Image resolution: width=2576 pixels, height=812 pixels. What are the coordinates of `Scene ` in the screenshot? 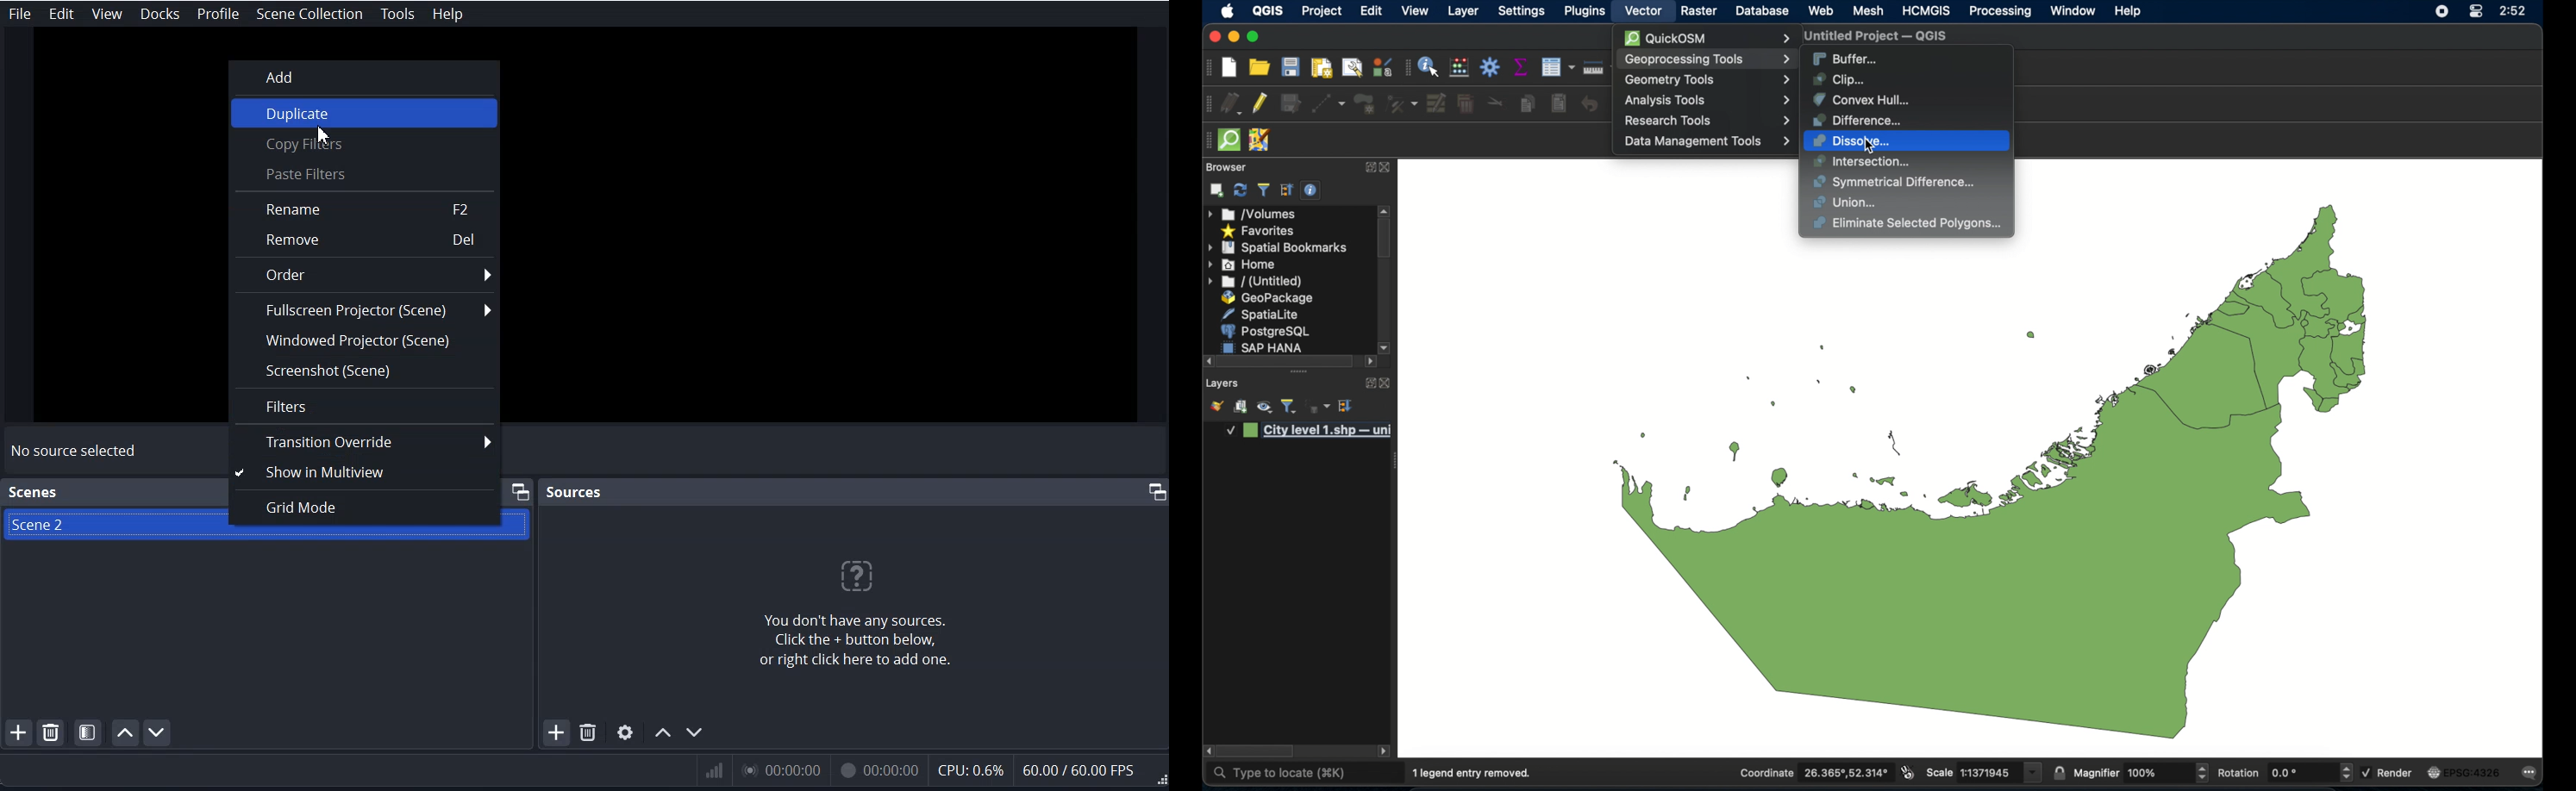 It's located at (71, 524).